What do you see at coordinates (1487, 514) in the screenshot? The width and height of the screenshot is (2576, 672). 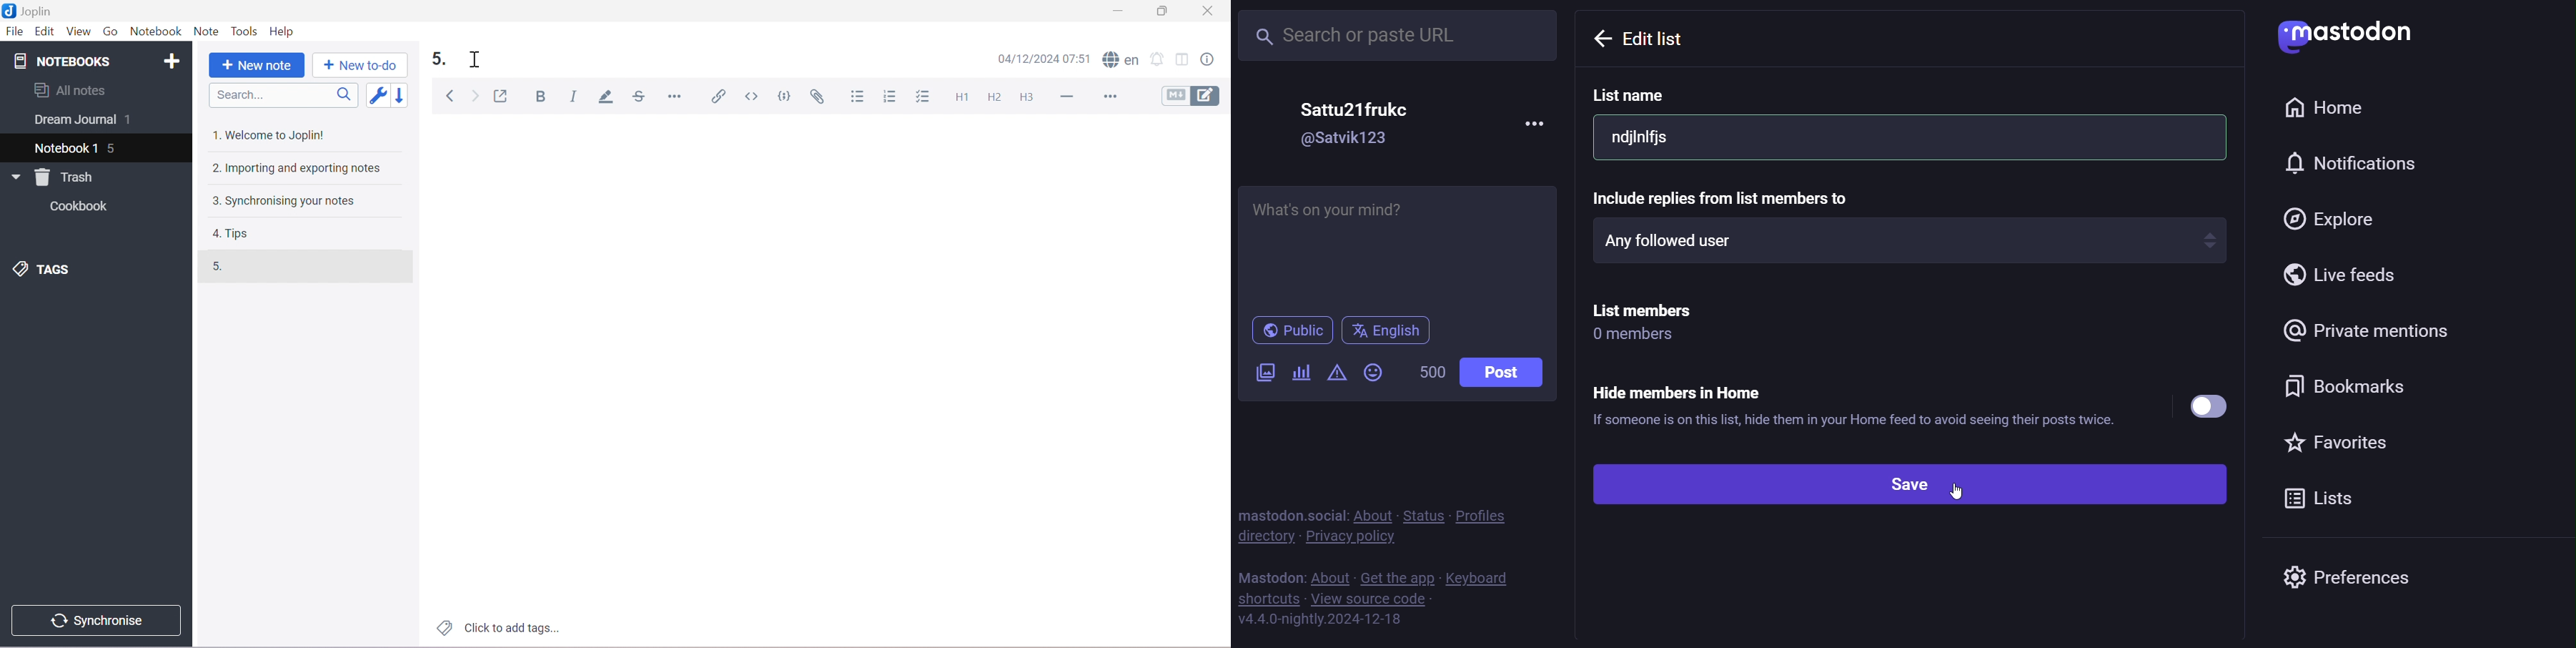 I see `profiles` at bounding box center [1487, 514].